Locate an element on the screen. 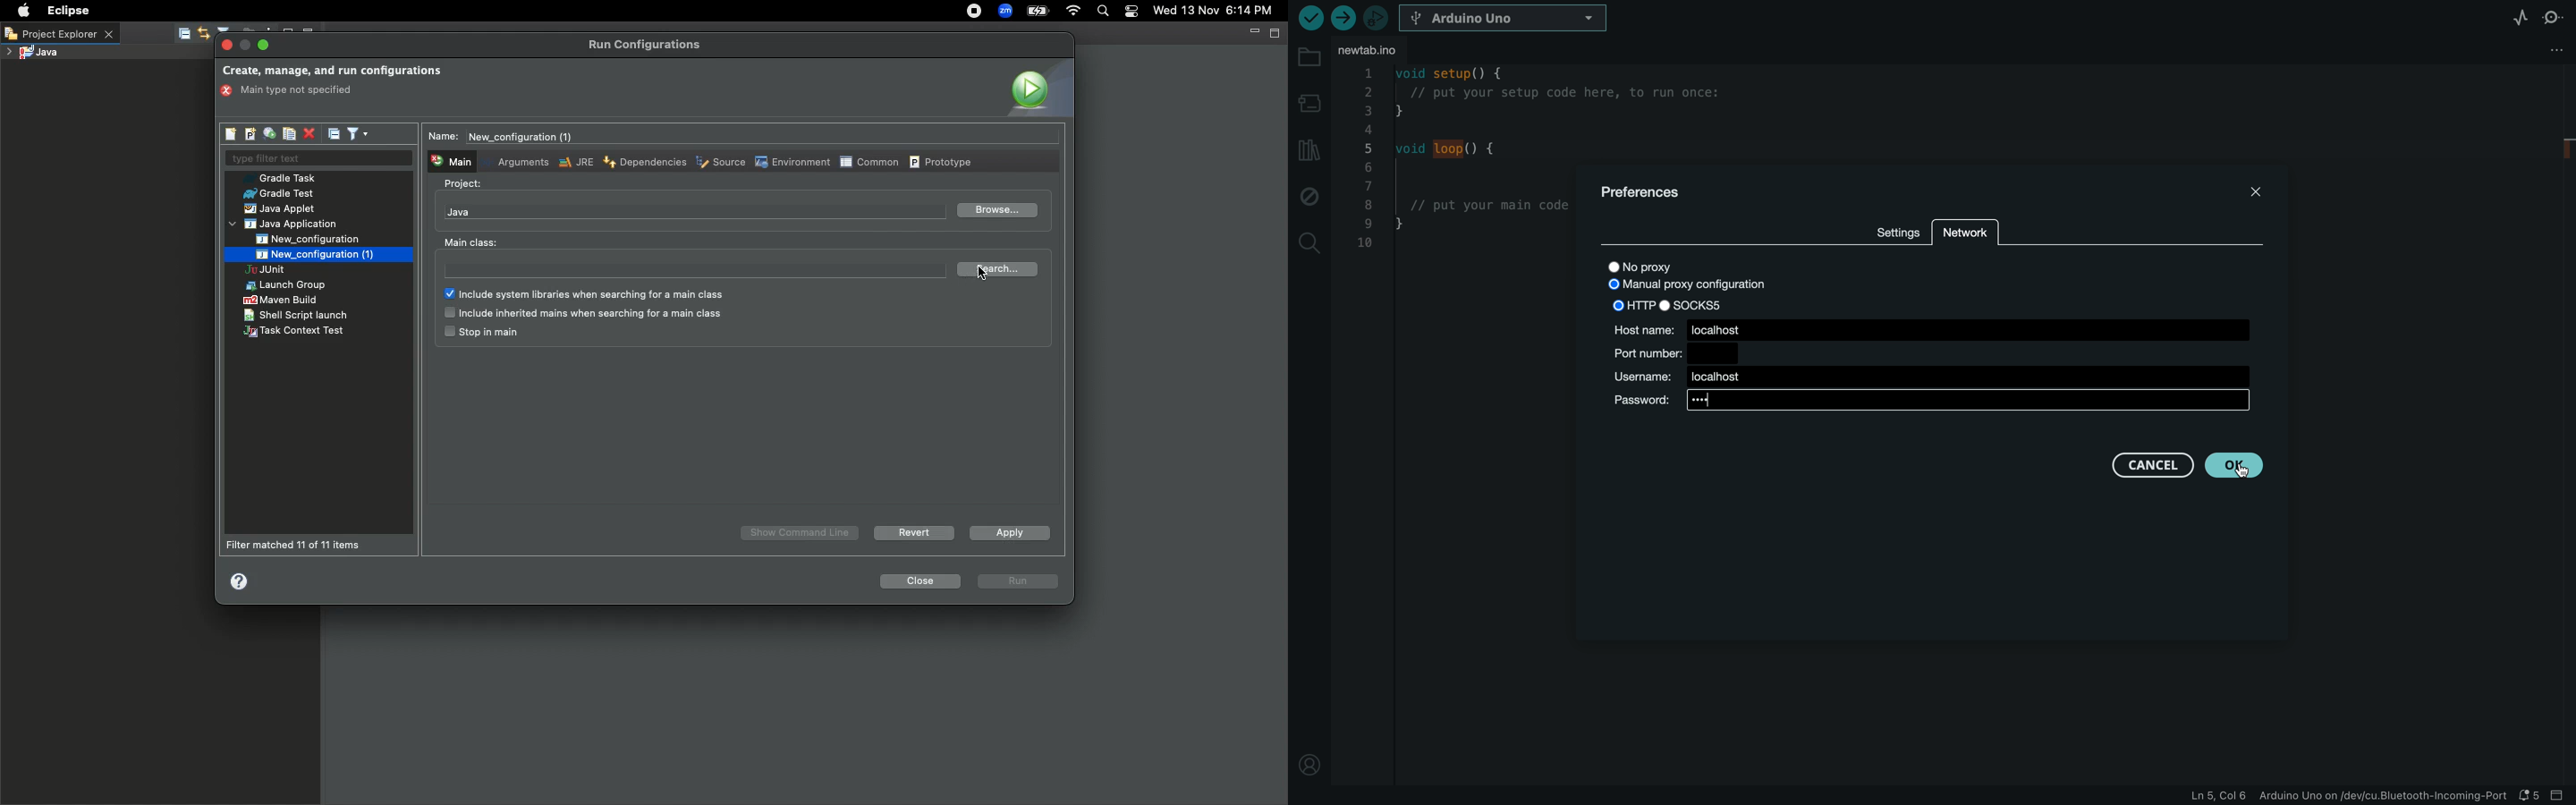 This screenshot has width=2576, height=812. Java application is located at coordinates (285, 225).